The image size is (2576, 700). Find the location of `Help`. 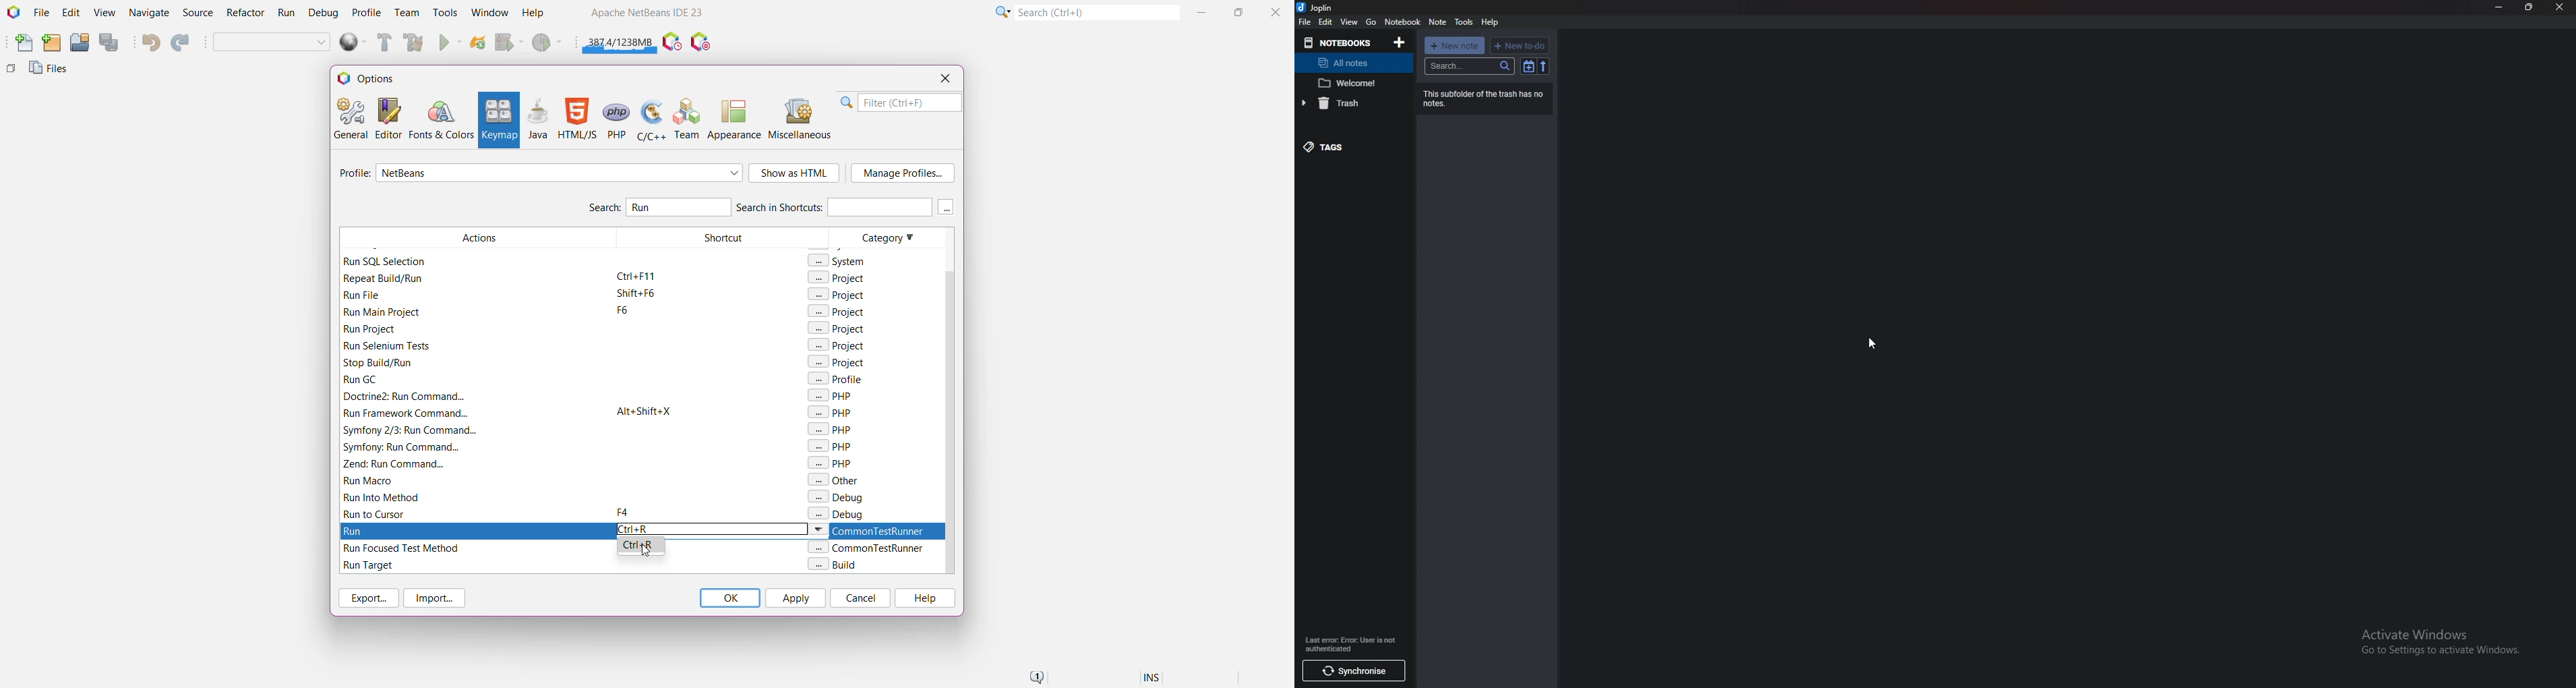

Help is located at coordinates (924, 598).